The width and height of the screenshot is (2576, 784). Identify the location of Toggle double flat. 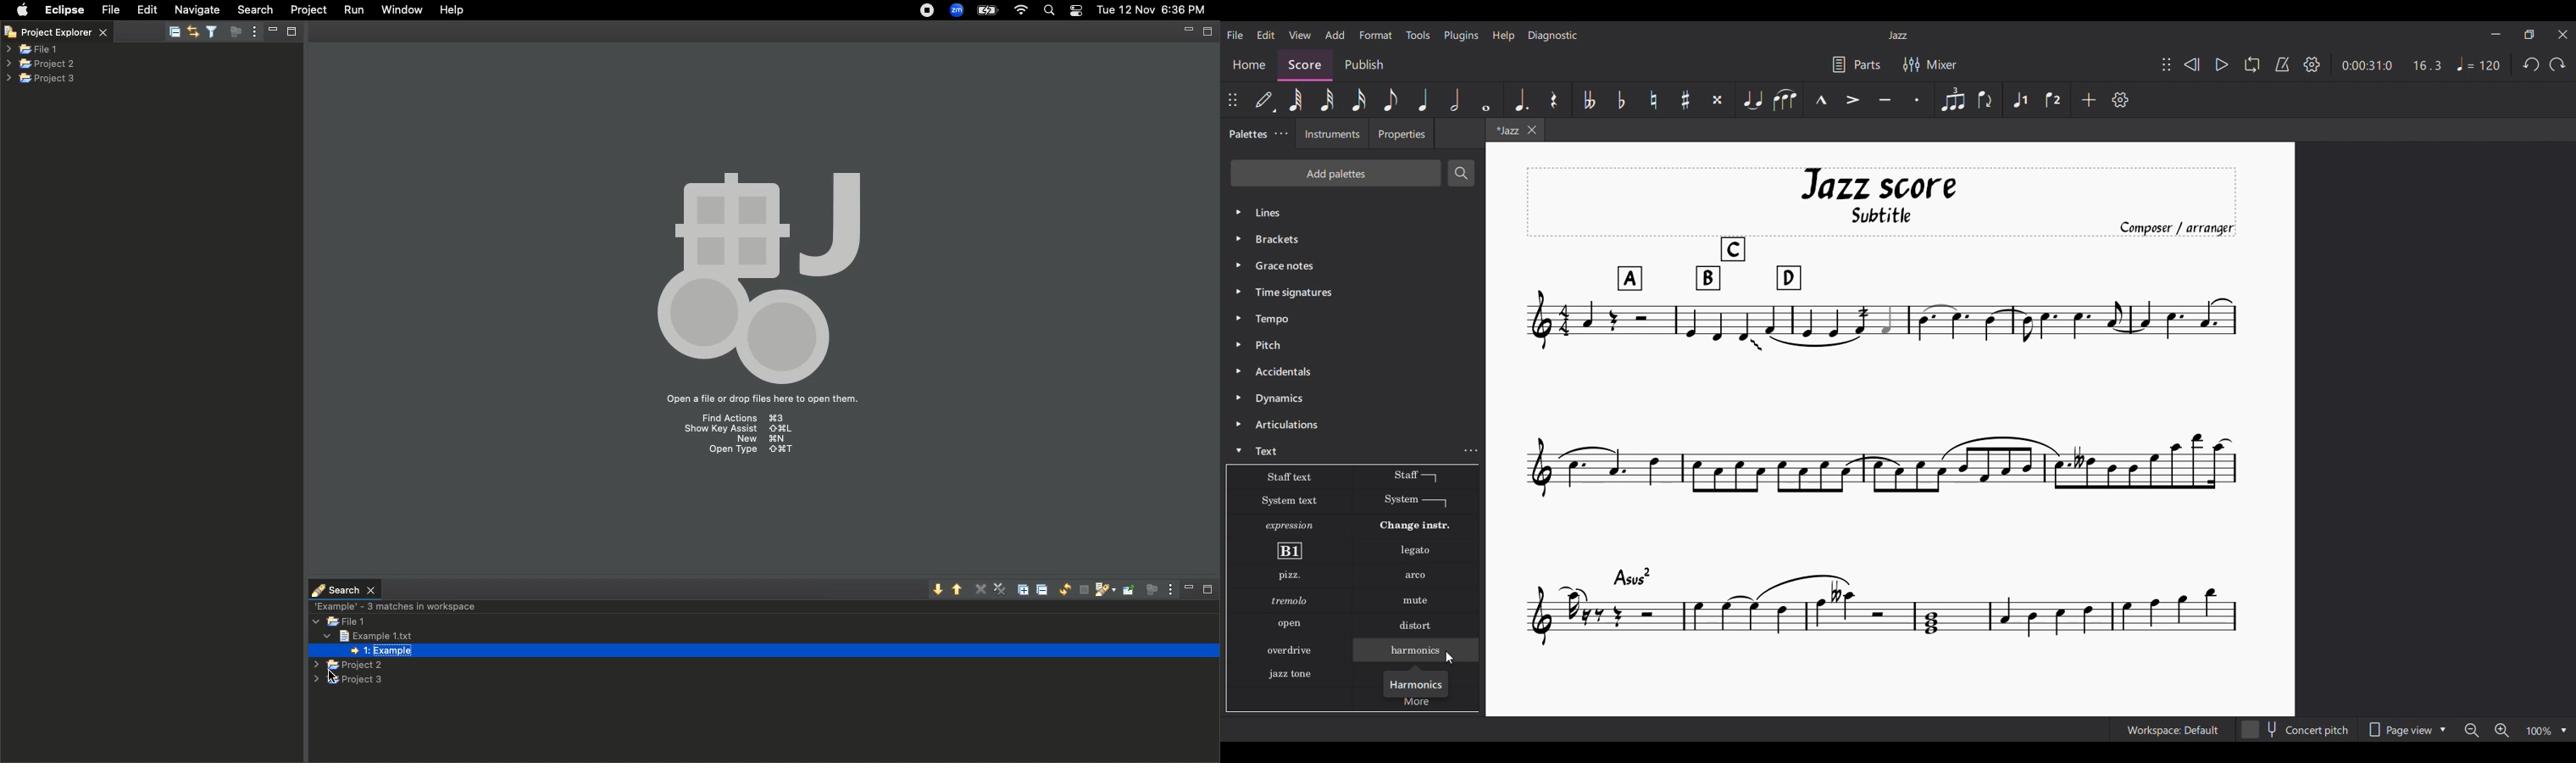
(1588, 100).